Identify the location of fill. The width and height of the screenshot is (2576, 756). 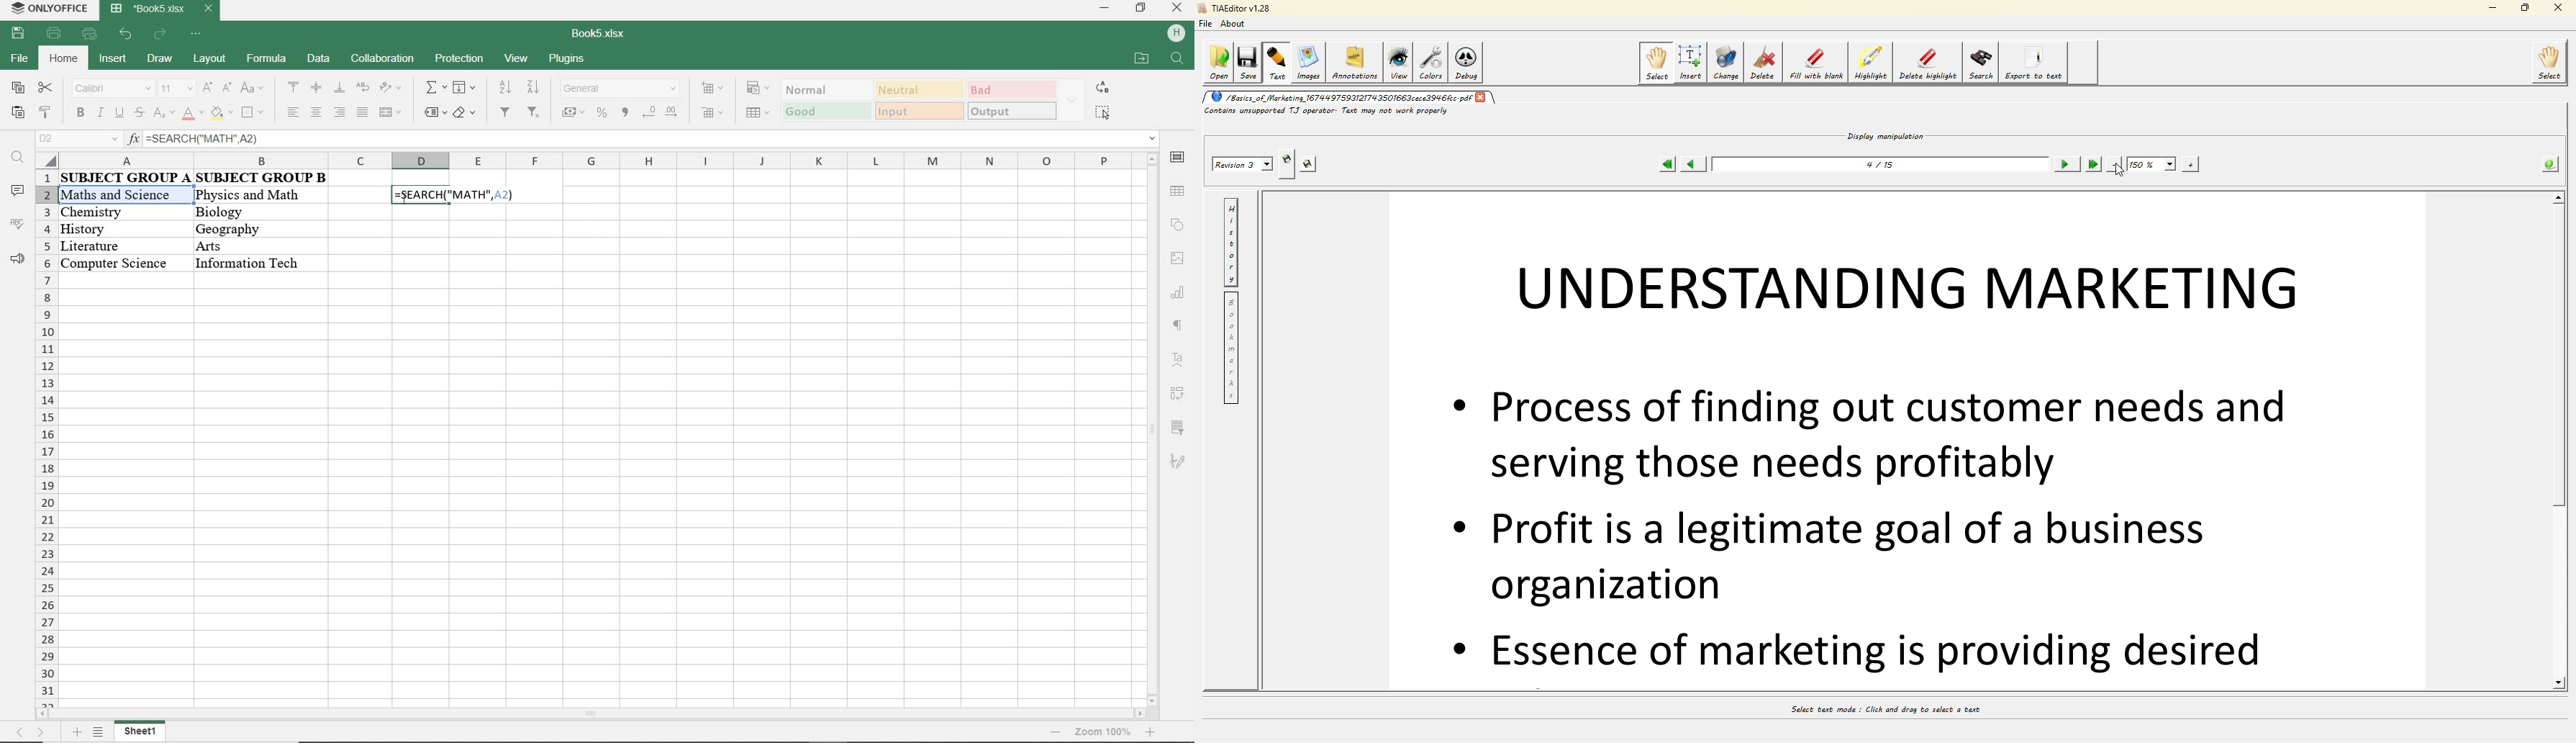
(464, 87).